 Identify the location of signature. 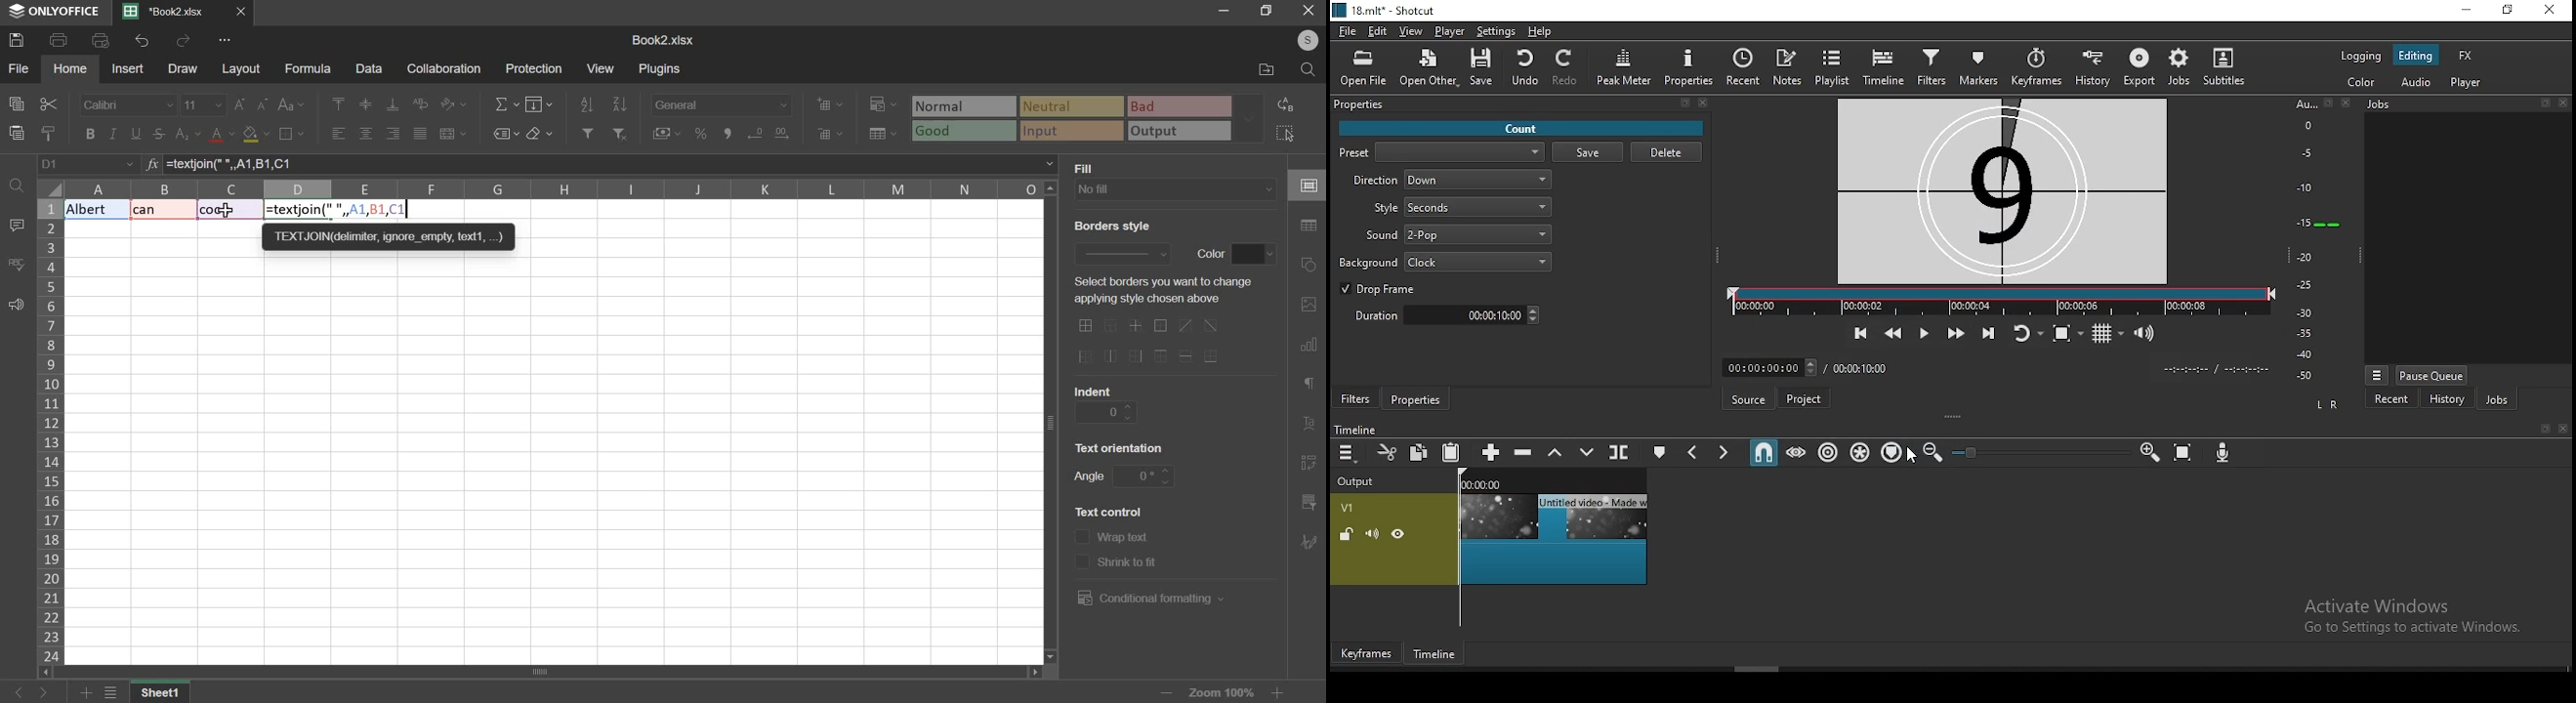
(1309, 541).